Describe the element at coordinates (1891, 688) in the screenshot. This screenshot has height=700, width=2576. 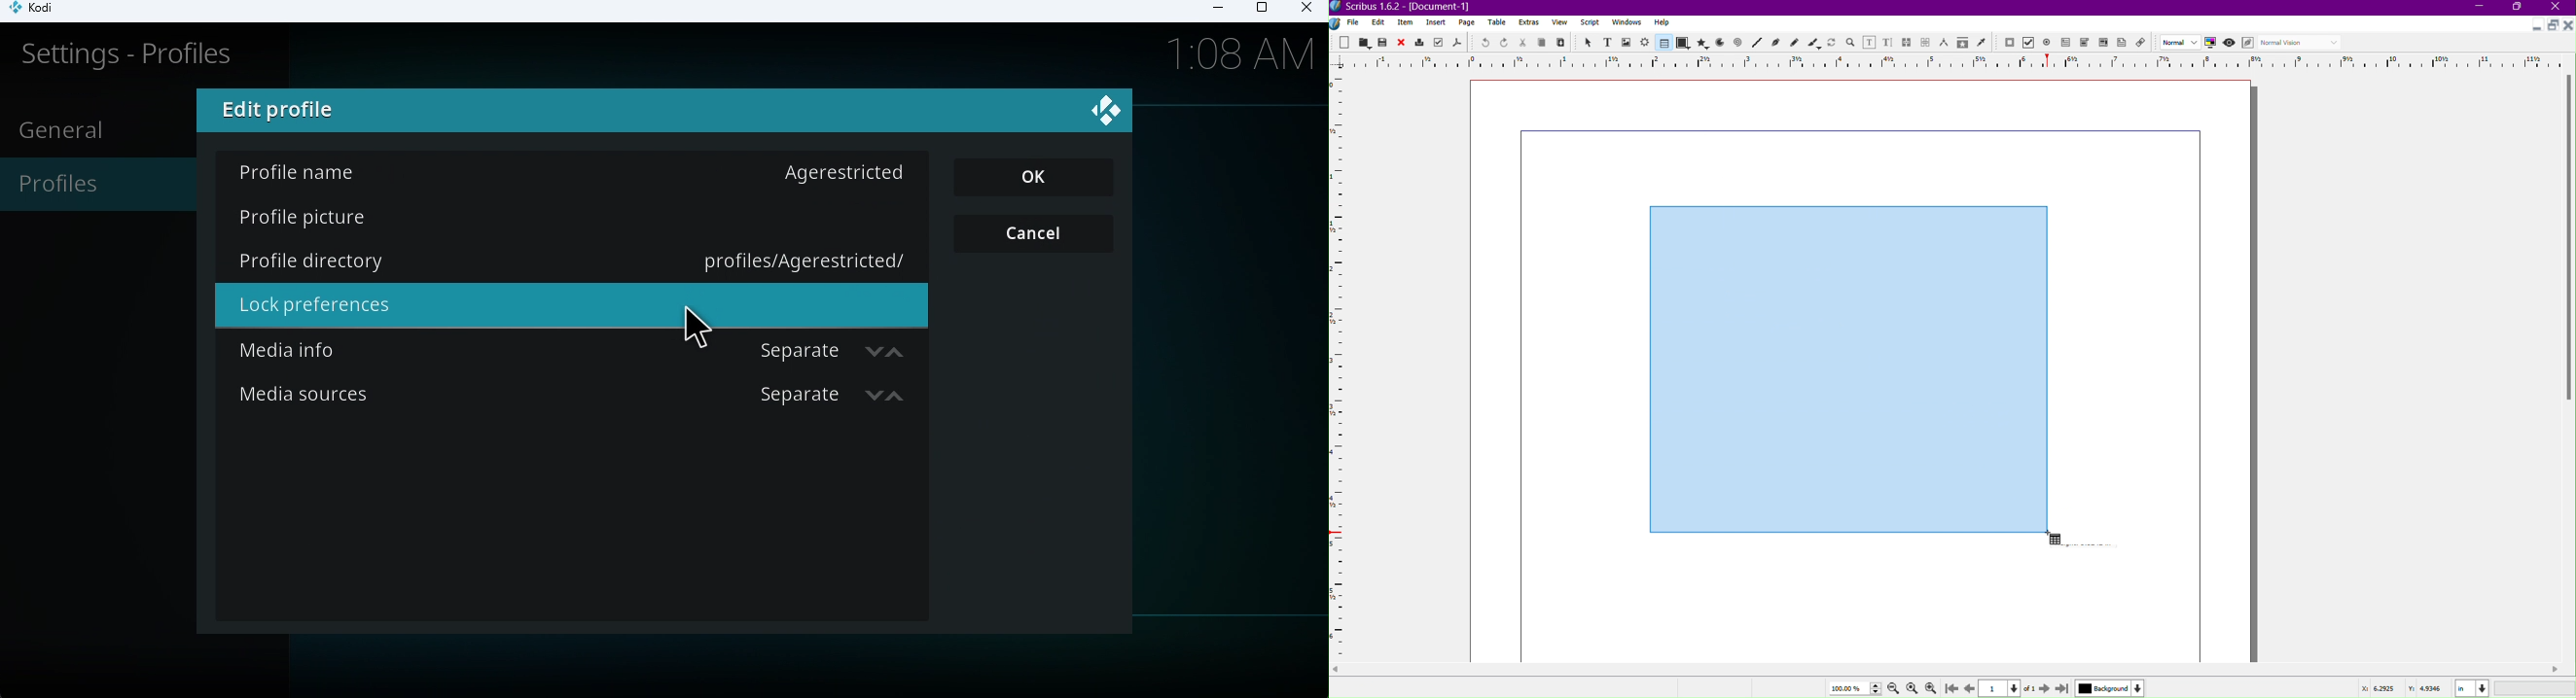
I see `Zoom Out` at that location.